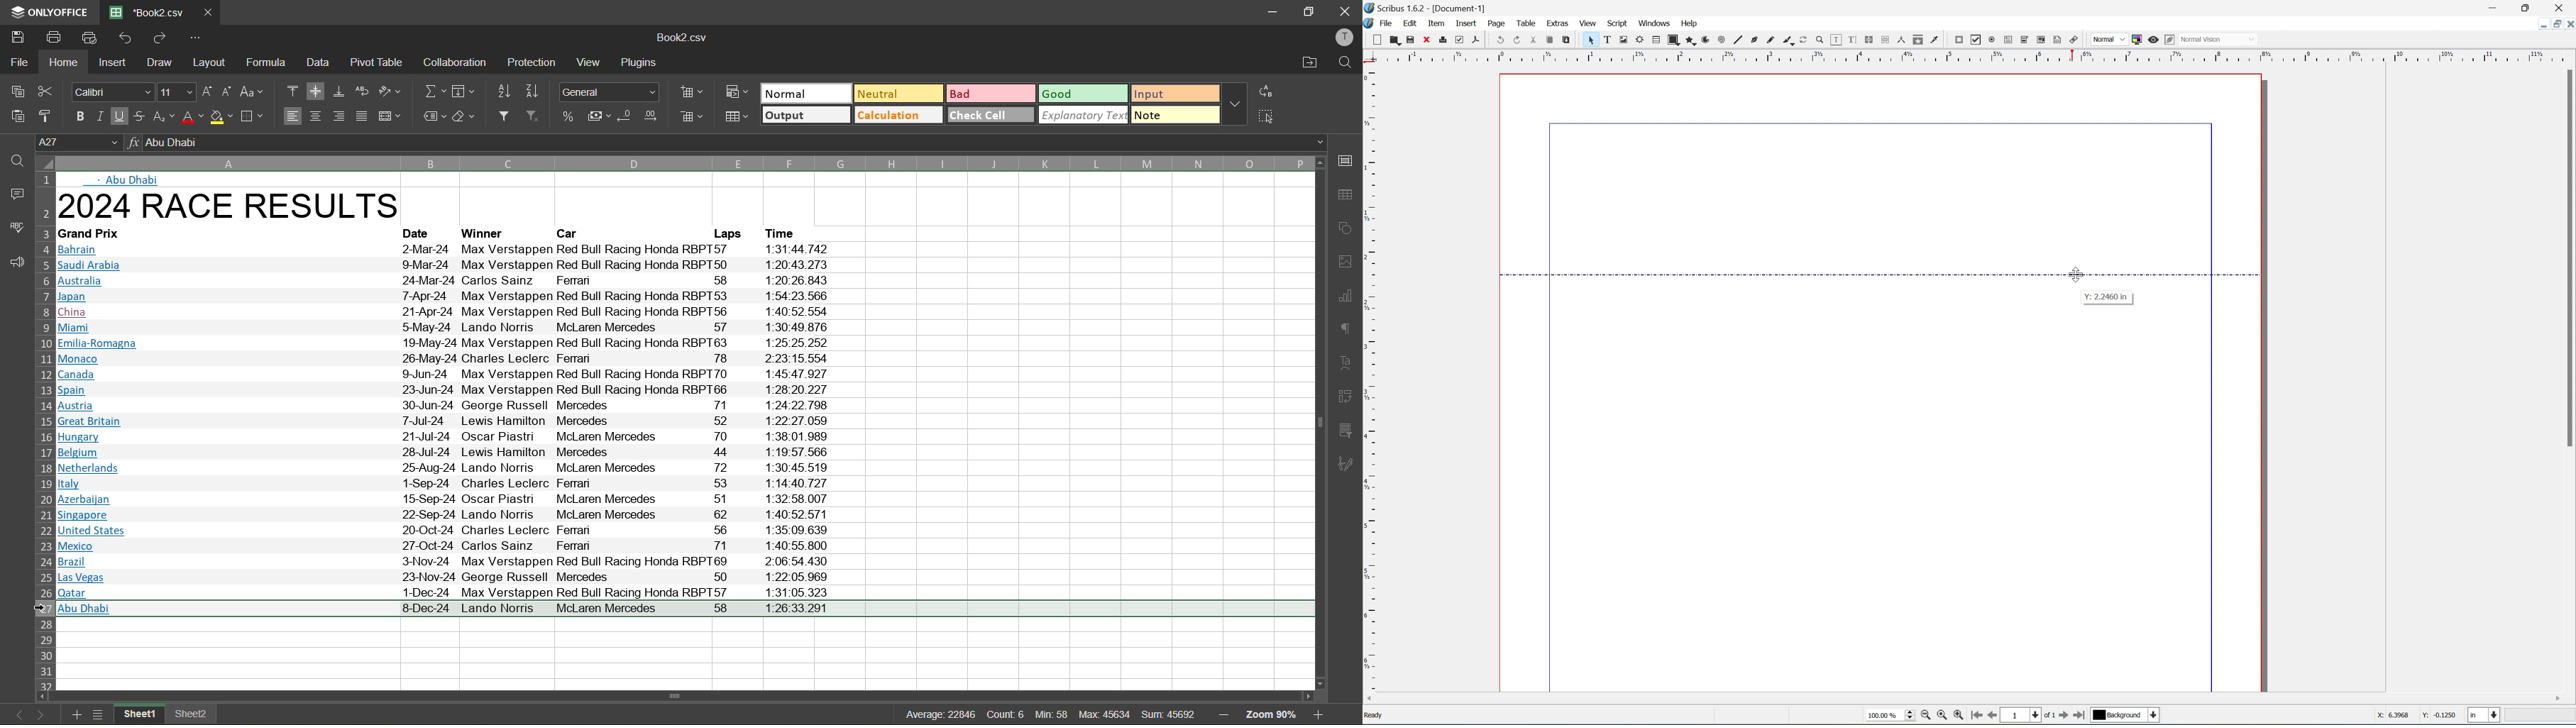  Describe the element at coordinates (588, 63) in the screenshot. I see `view` at that location.